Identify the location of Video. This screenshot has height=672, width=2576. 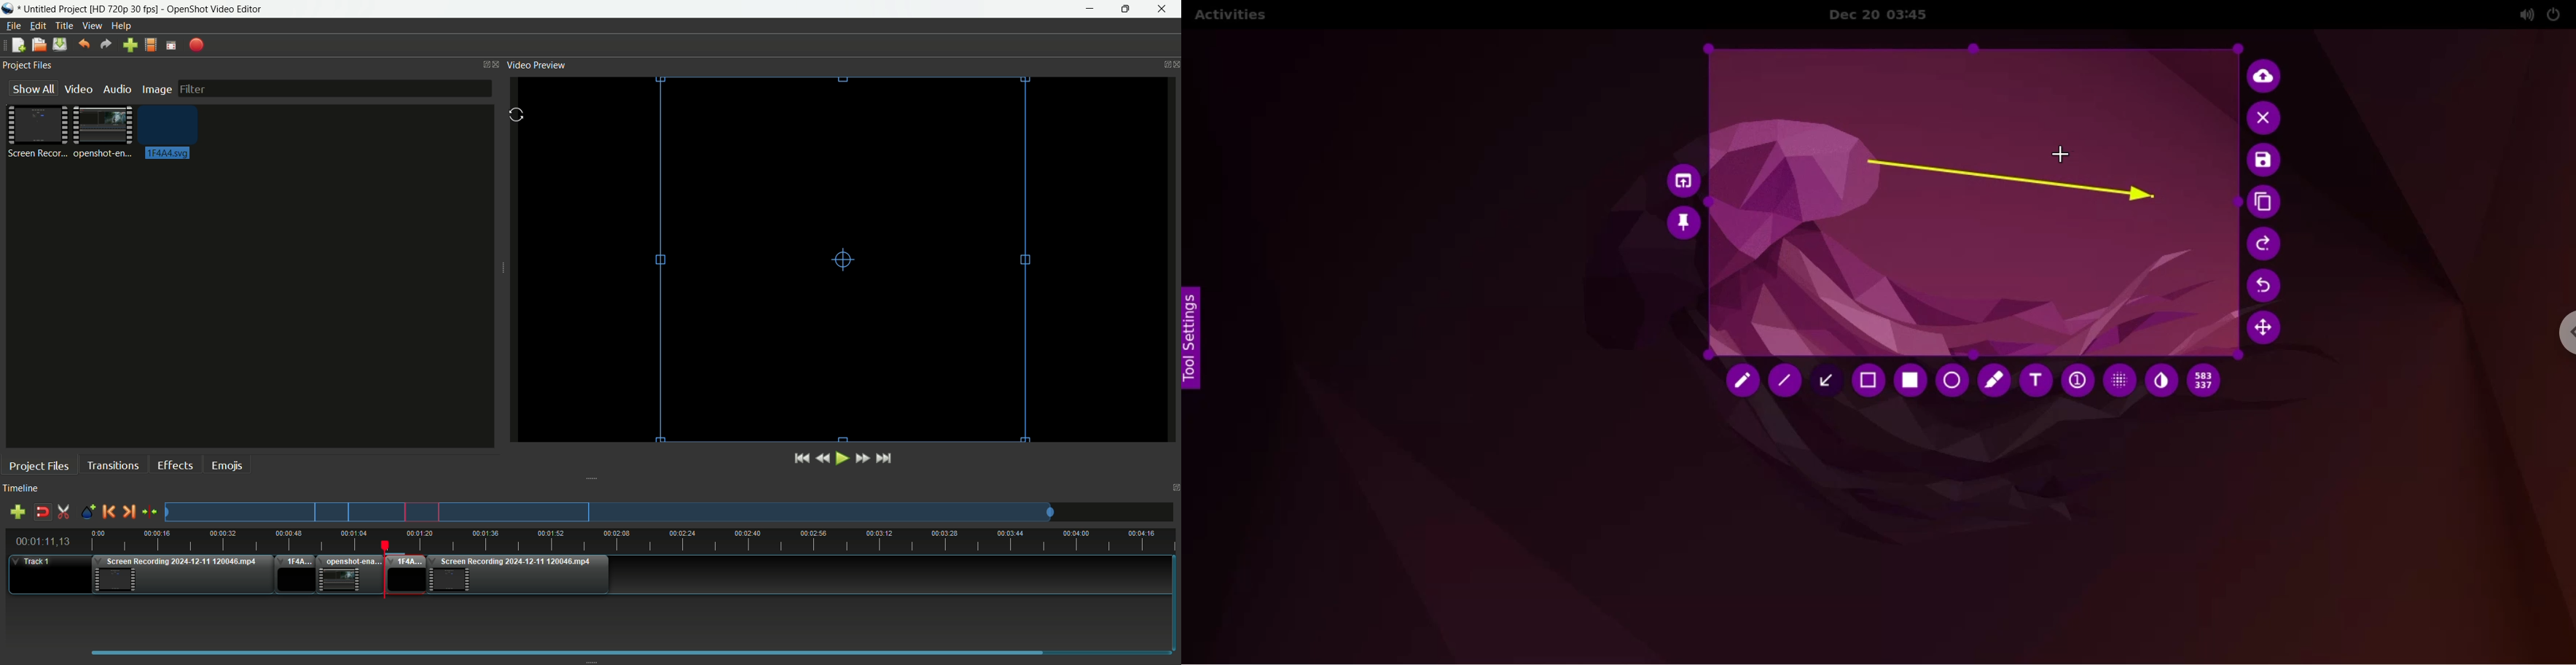
(77, 89).